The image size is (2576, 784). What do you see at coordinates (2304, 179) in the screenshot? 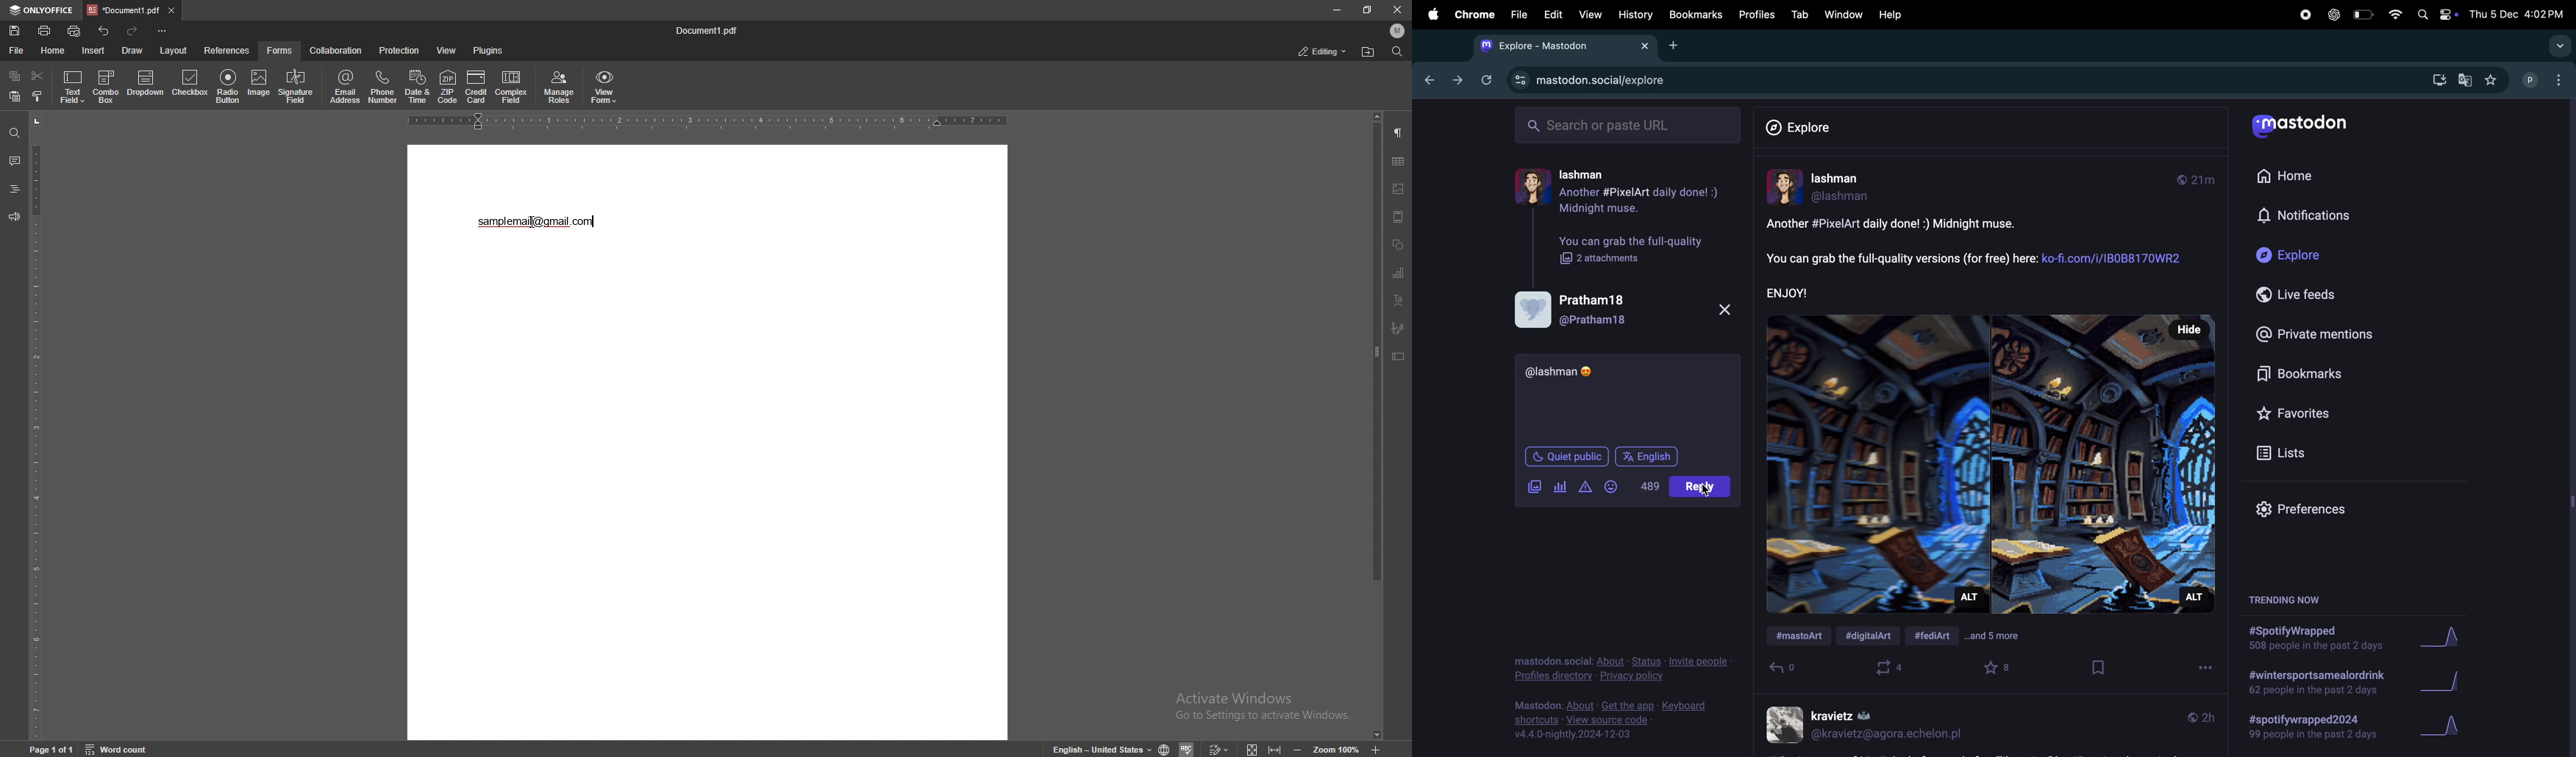
I see `Home` at bounding box center [2304, 179].